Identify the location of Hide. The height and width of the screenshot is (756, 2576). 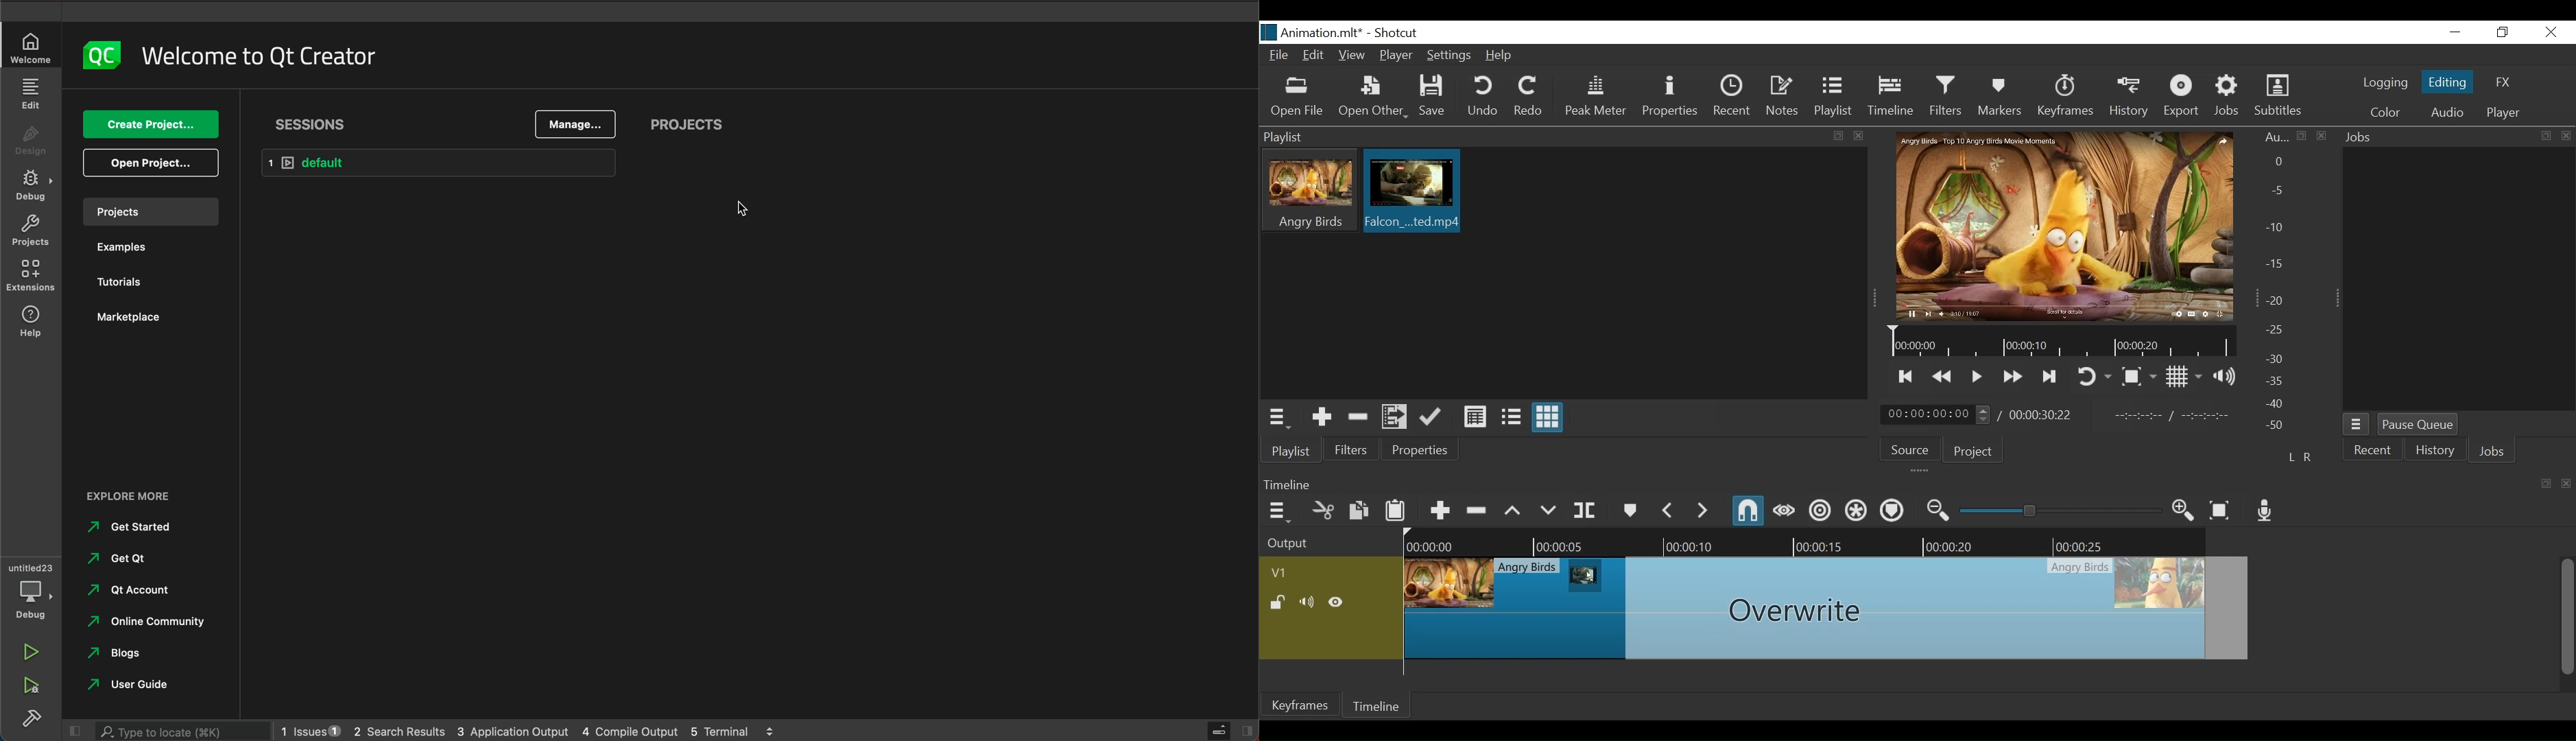
(1337, 602).